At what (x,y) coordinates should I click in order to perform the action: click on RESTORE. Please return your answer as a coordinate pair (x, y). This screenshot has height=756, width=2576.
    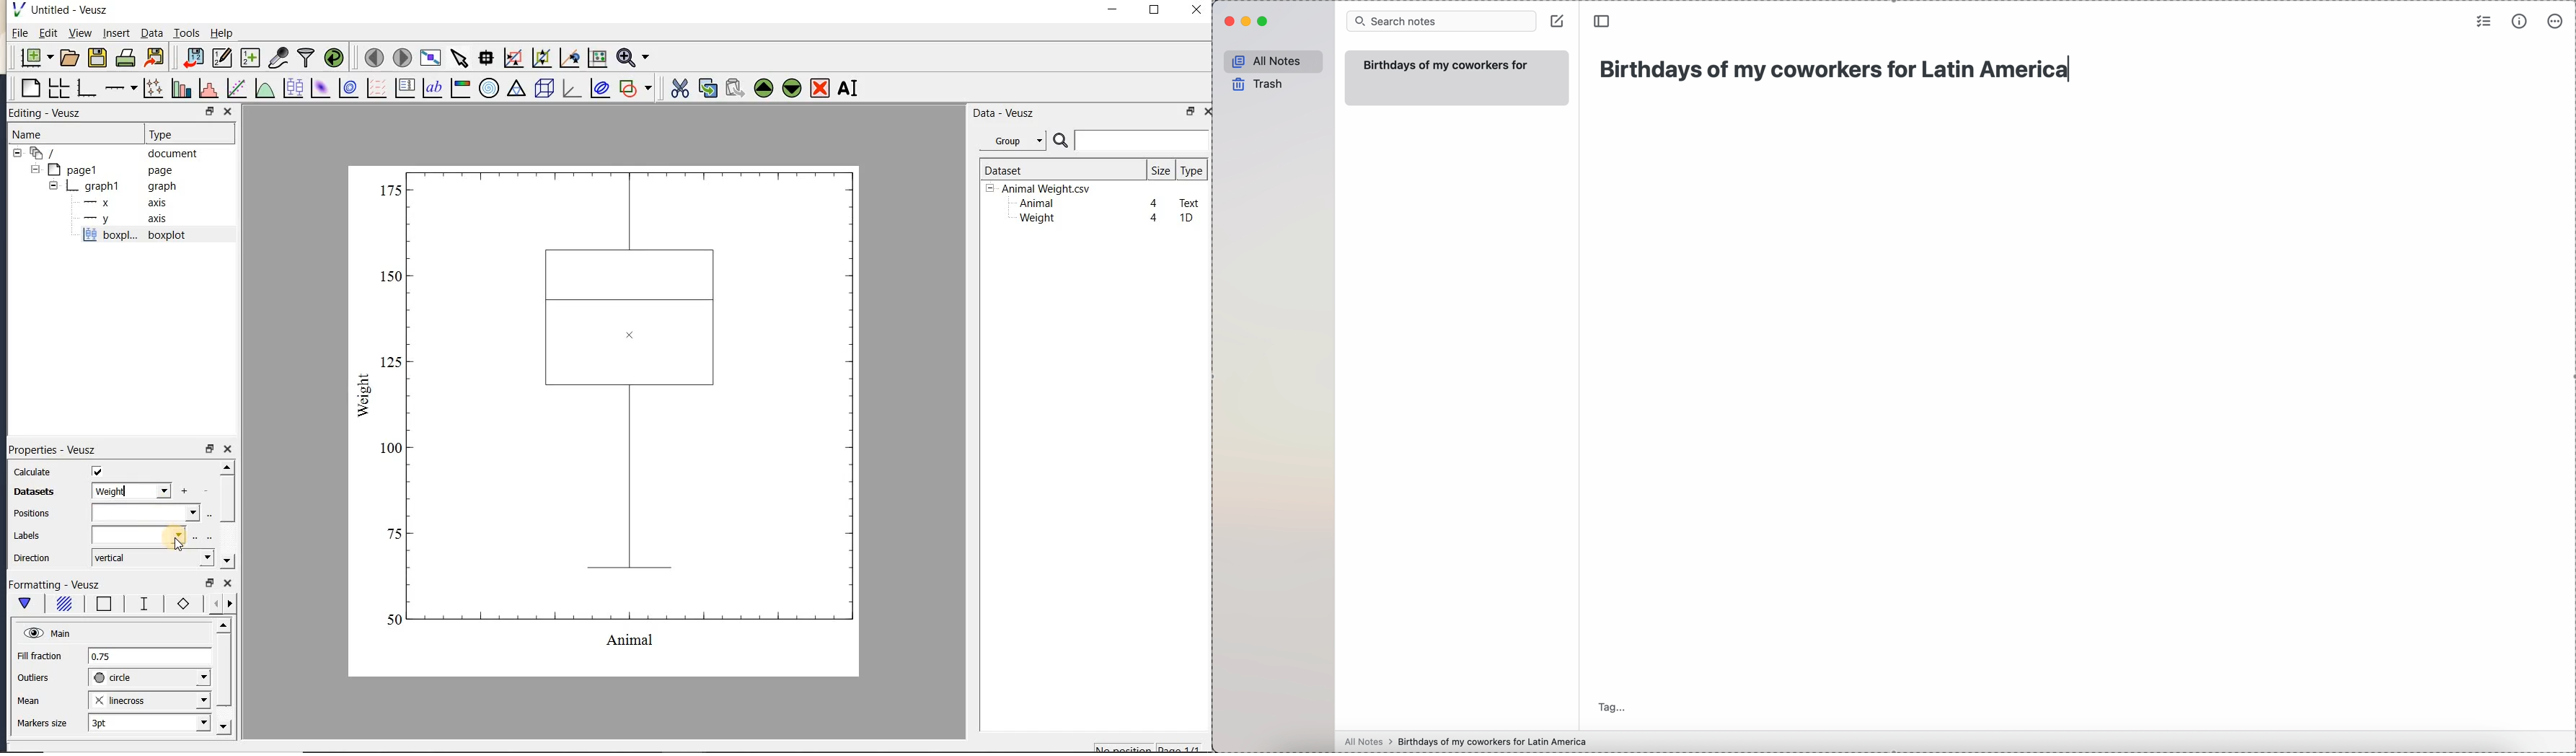
    Looking at the image, I should click on (207, 109).